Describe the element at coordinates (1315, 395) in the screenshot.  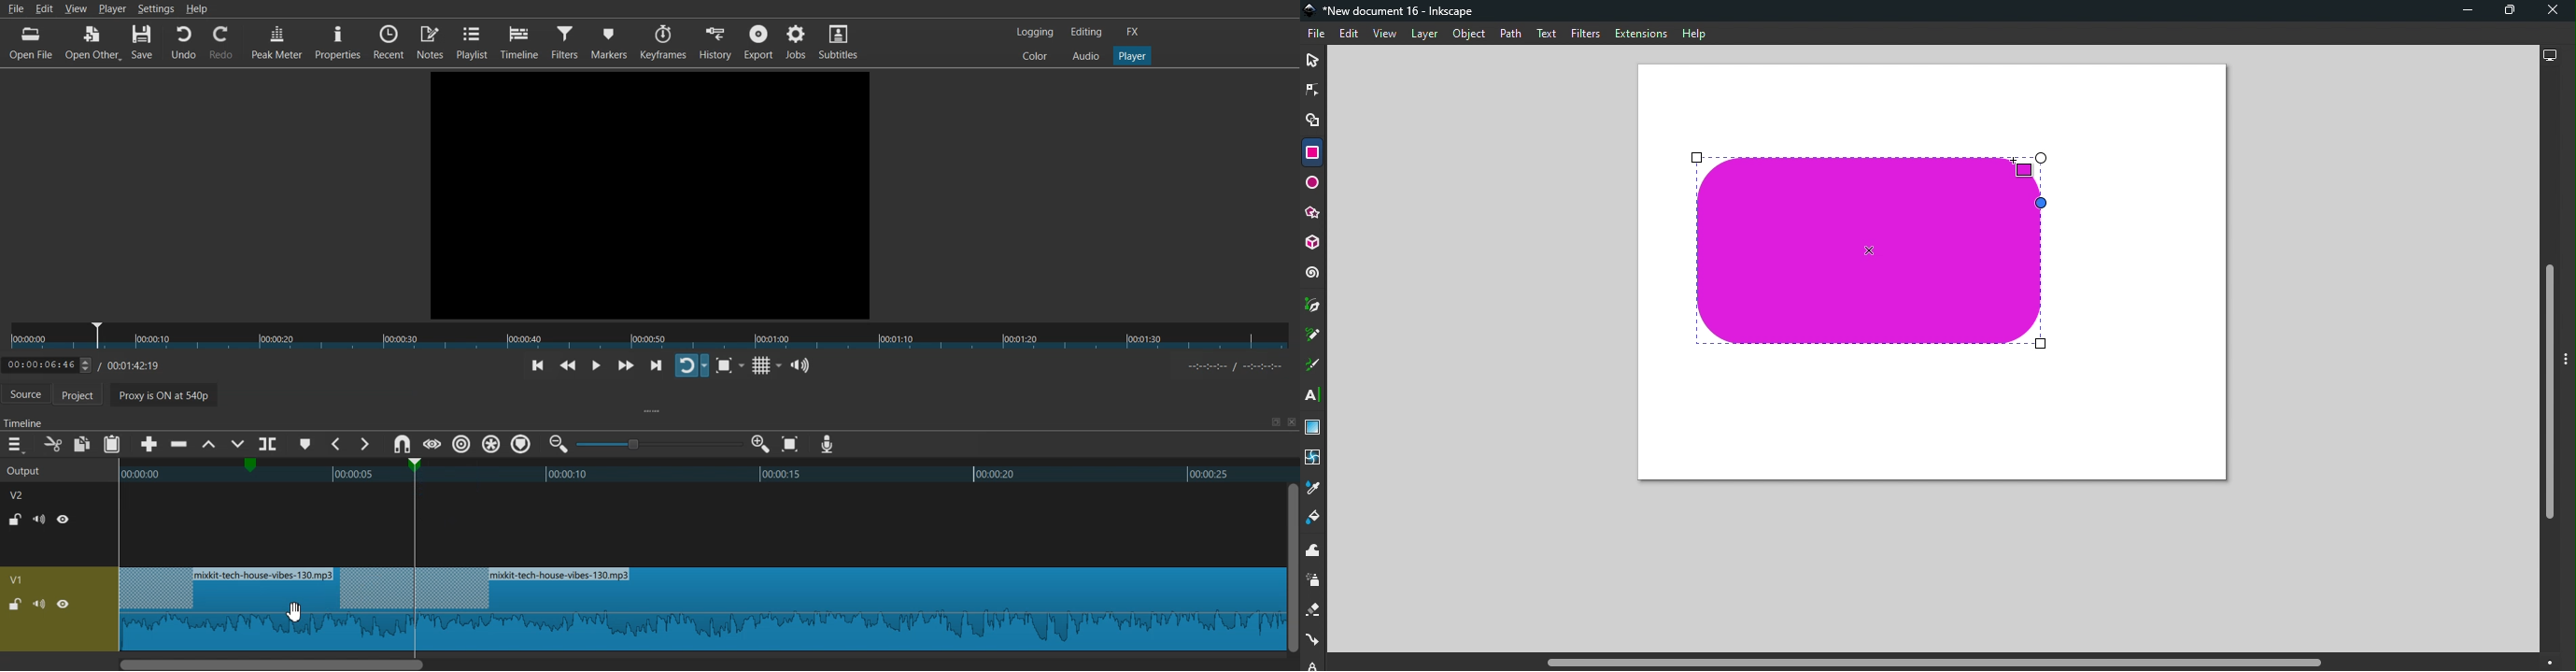
I see `Text tool` at that location.